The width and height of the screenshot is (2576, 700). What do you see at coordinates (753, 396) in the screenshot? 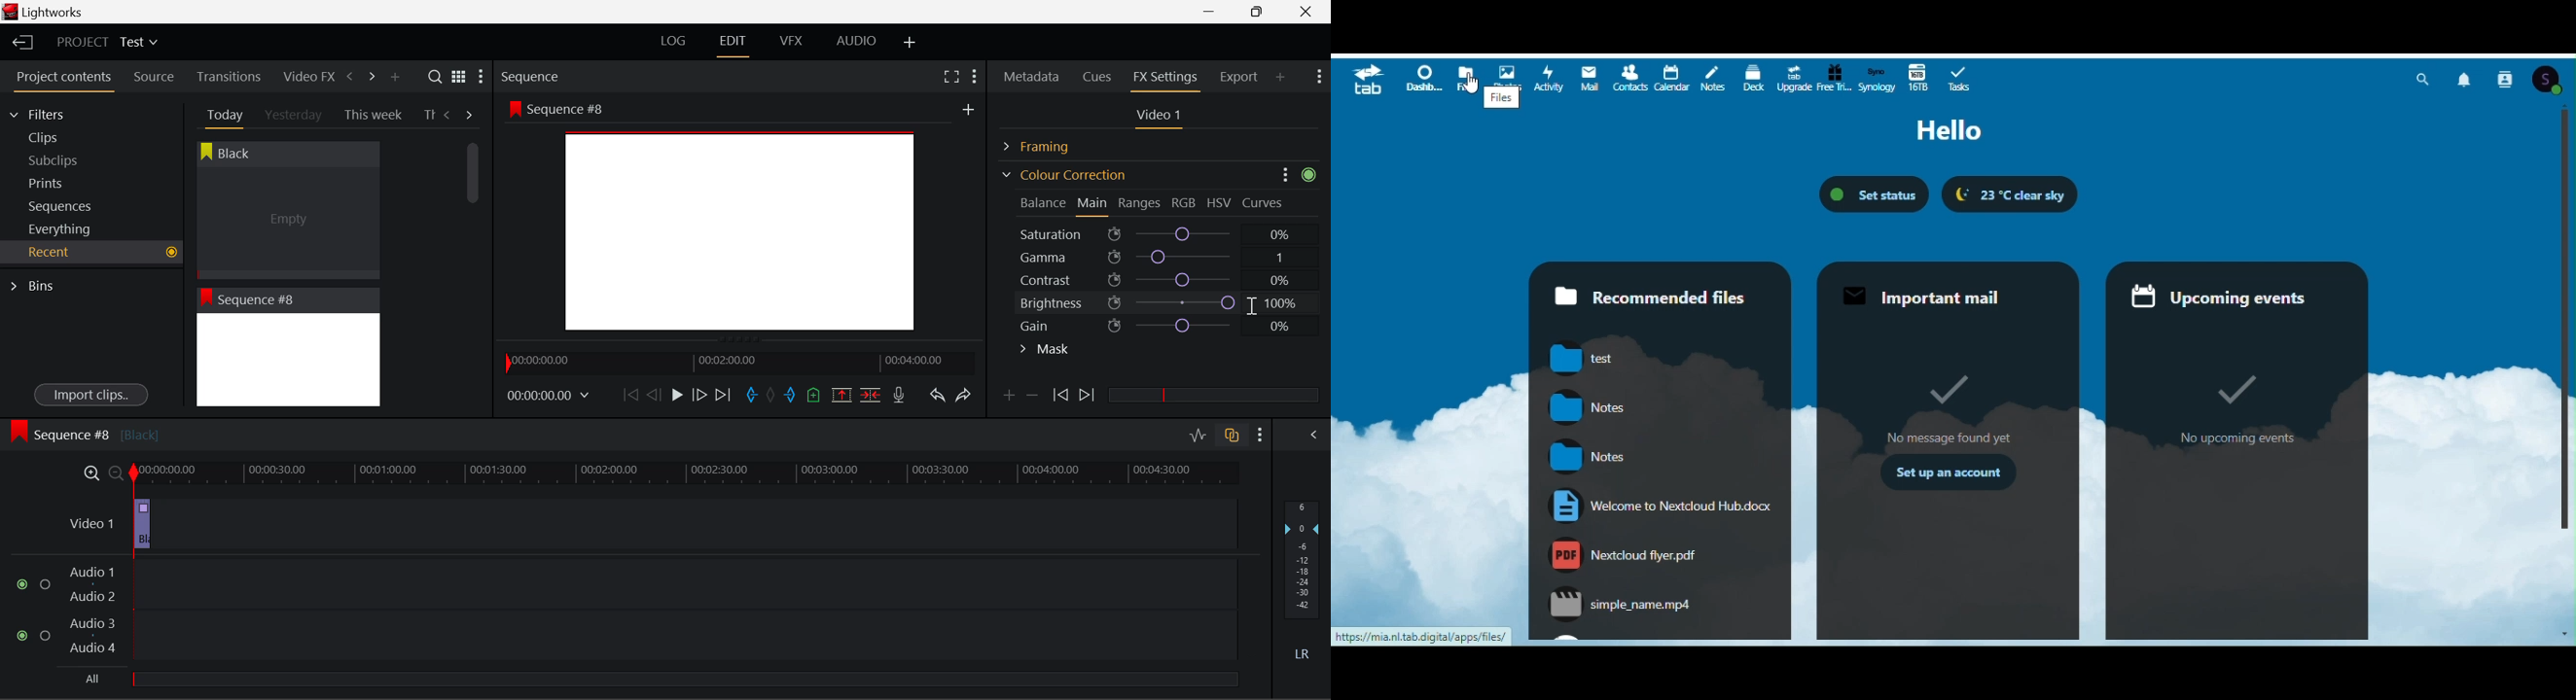
I see `Mark In` at bounding box center [753, 396].